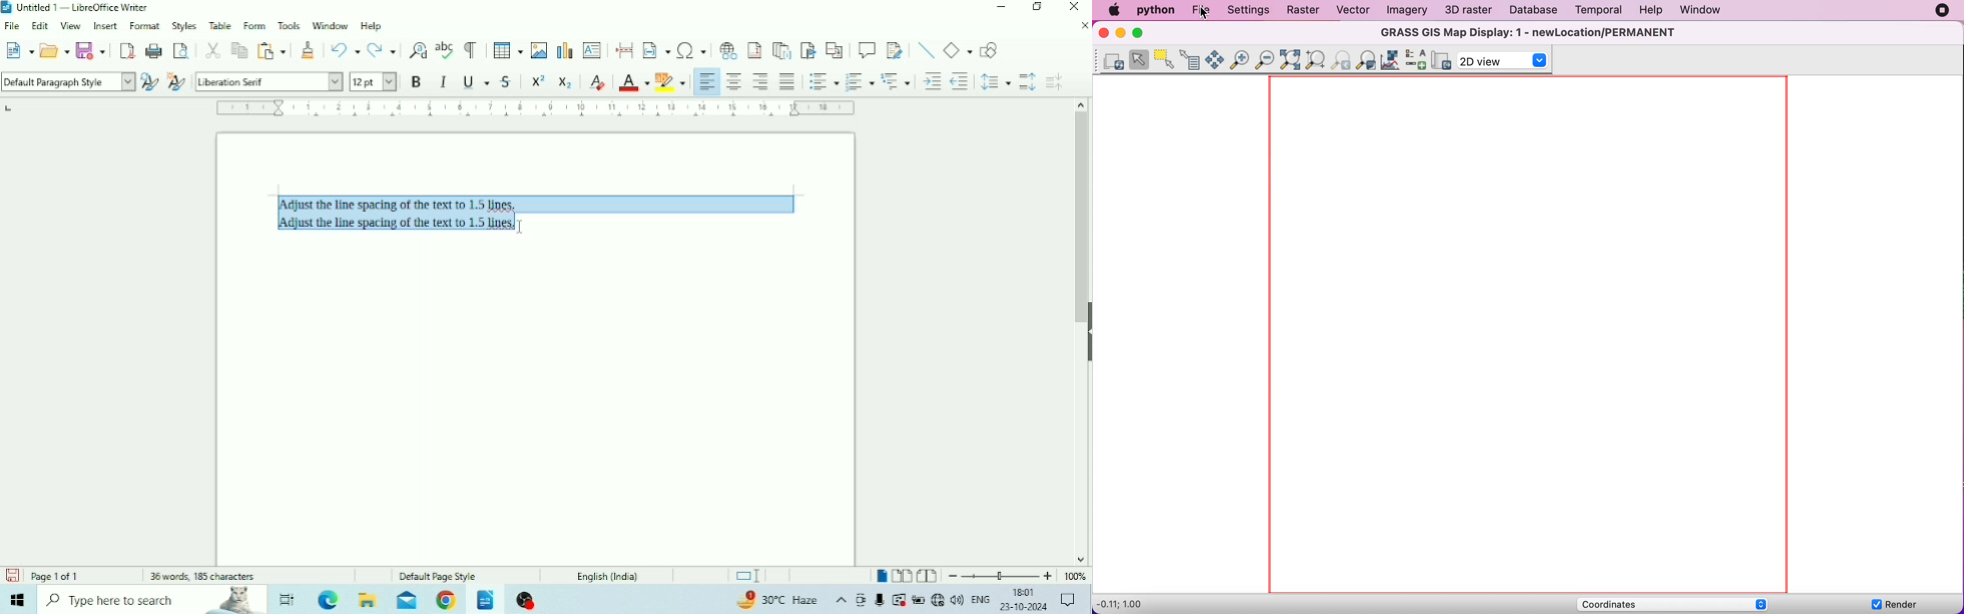 The image size is (1988, 616). What do you see at coordinates (408, 600) in the screenshot?
I see `Mail` at bounding box center [408, 600].